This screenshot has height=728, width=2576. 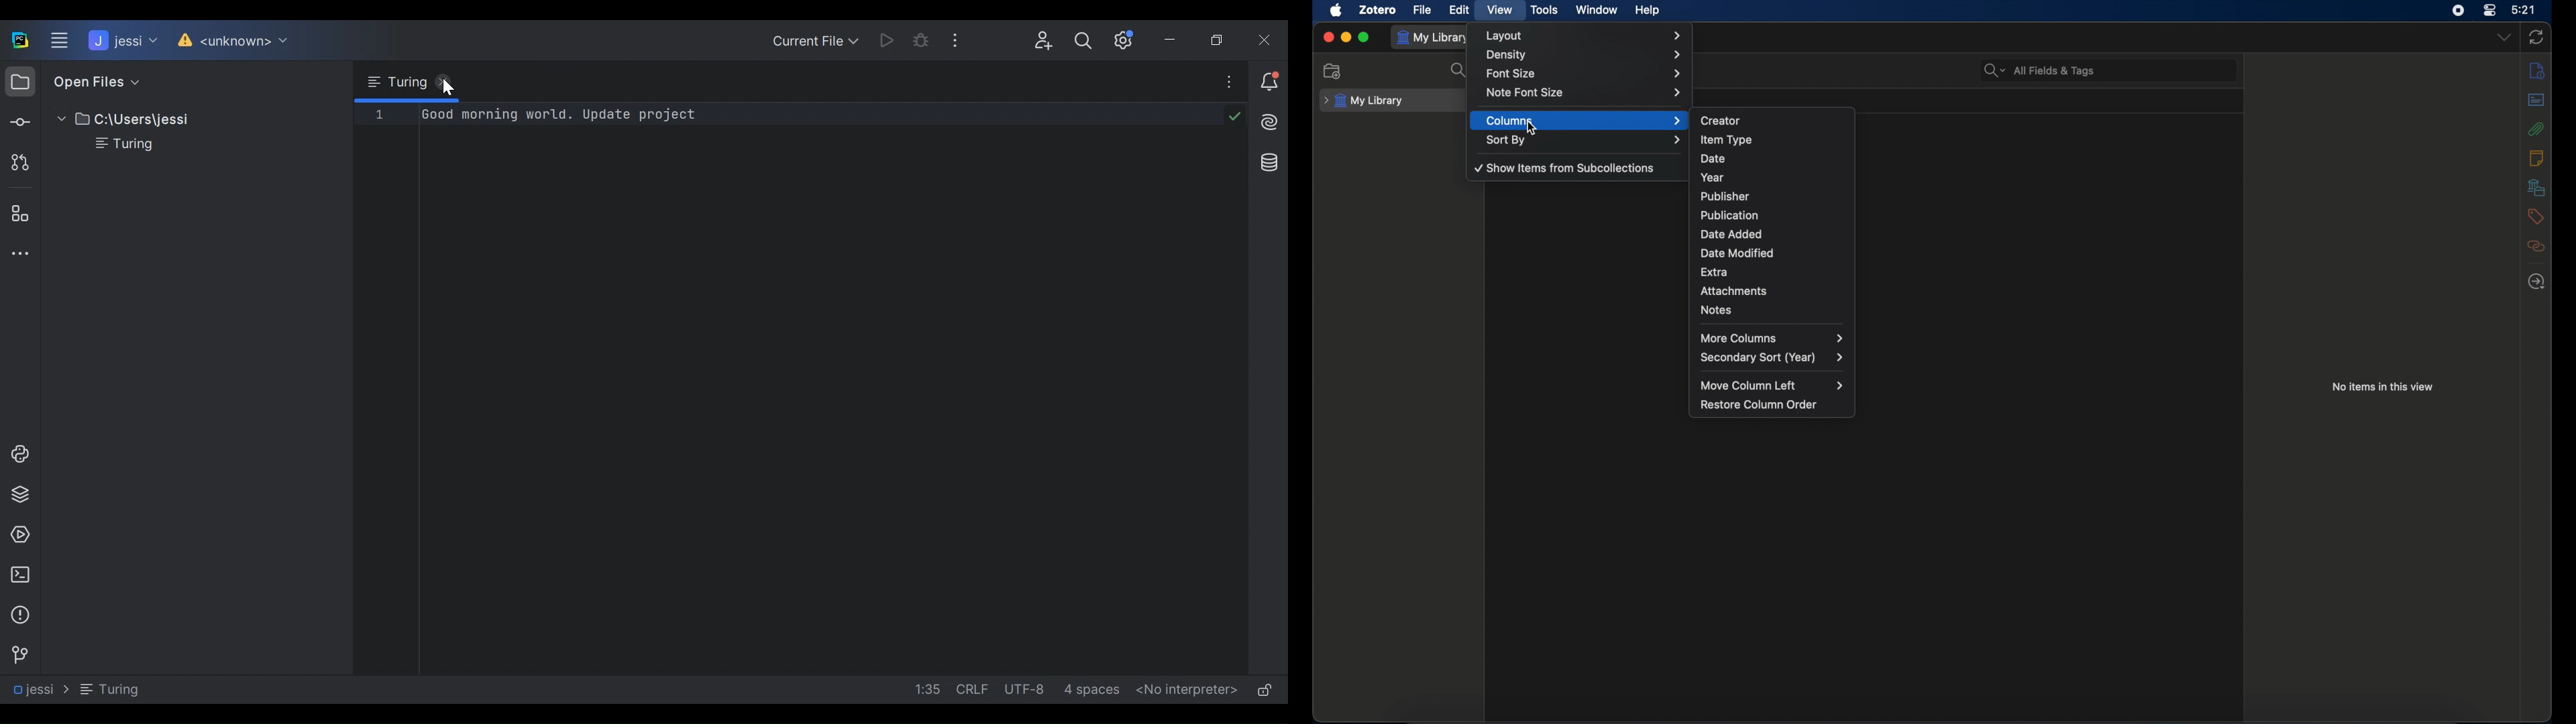 I want to click on move column left, so click(x=1772, y=385).